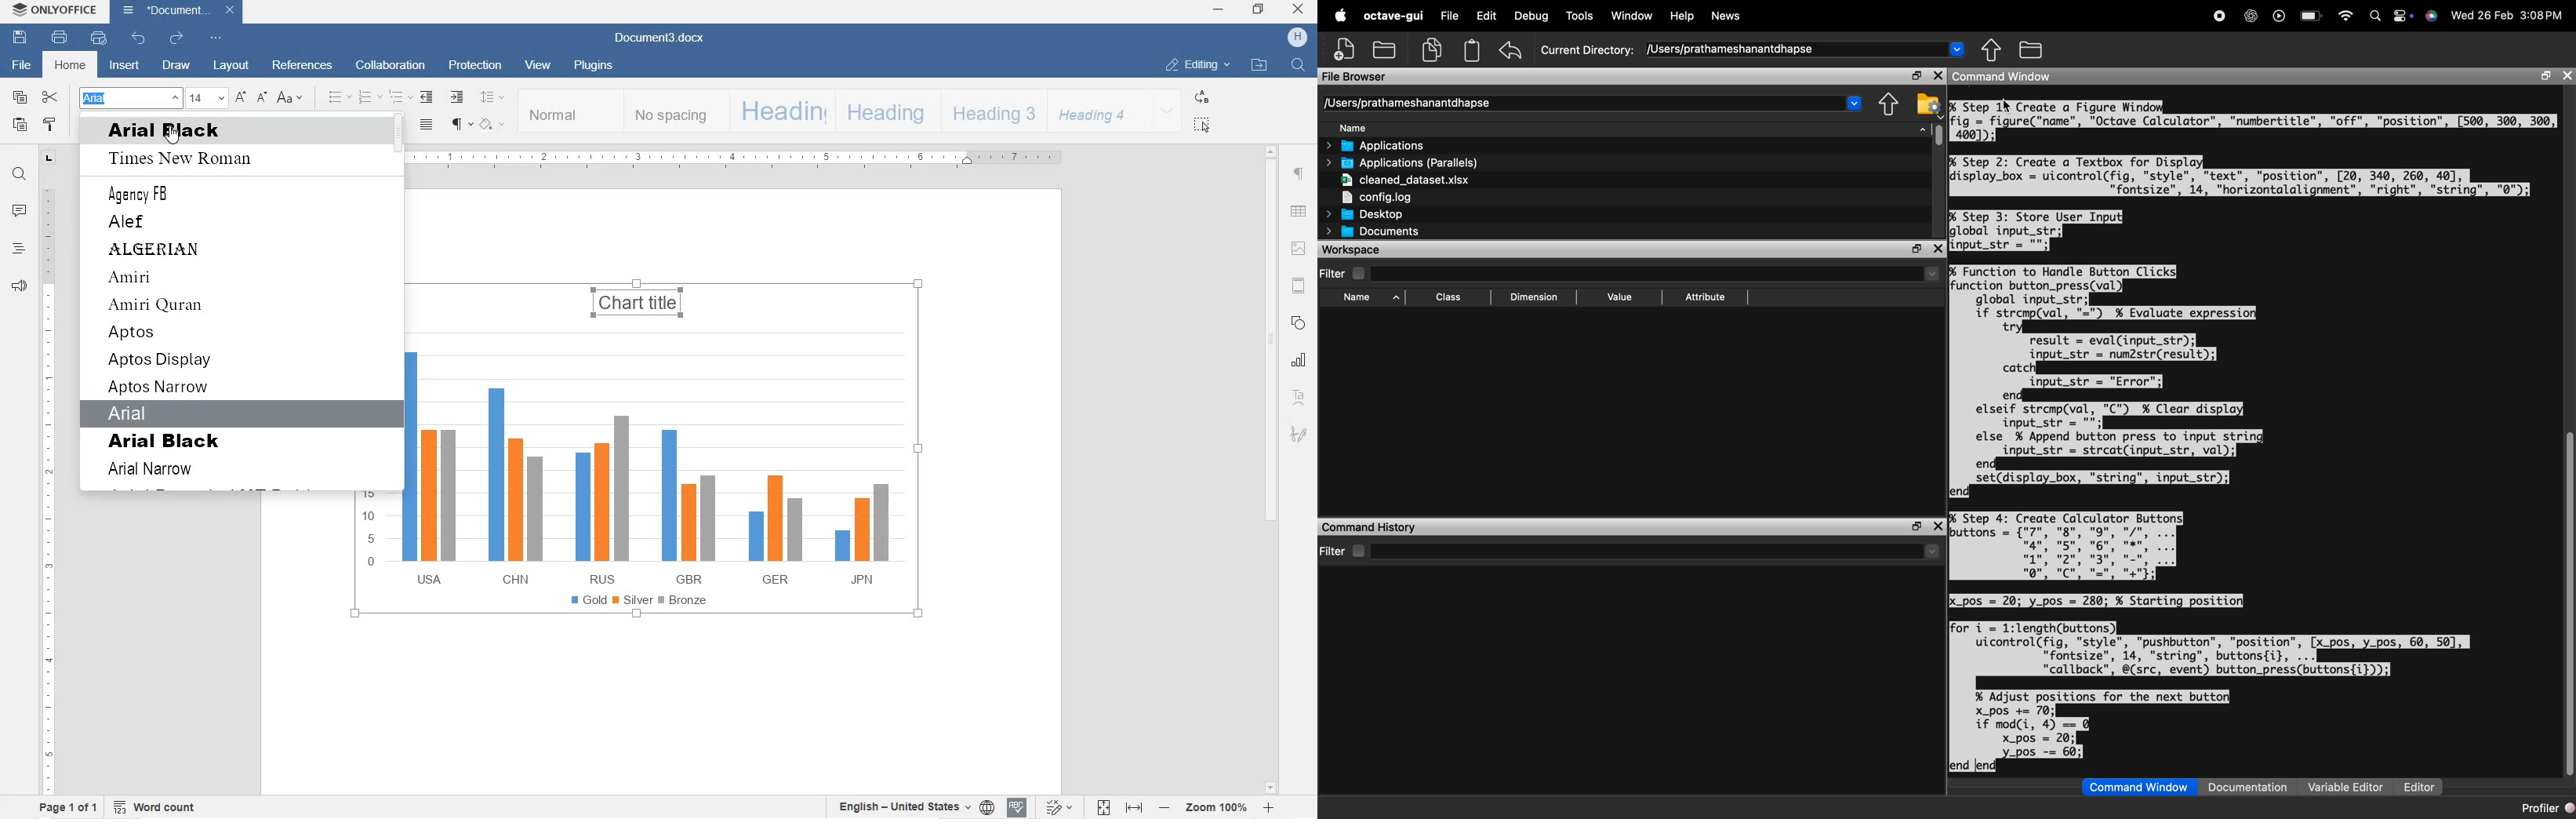  What do you see at coordinates (1299, 211) in the screenshot?
I see `TABLE SETTINGS` at bounding box center [1299, 211].